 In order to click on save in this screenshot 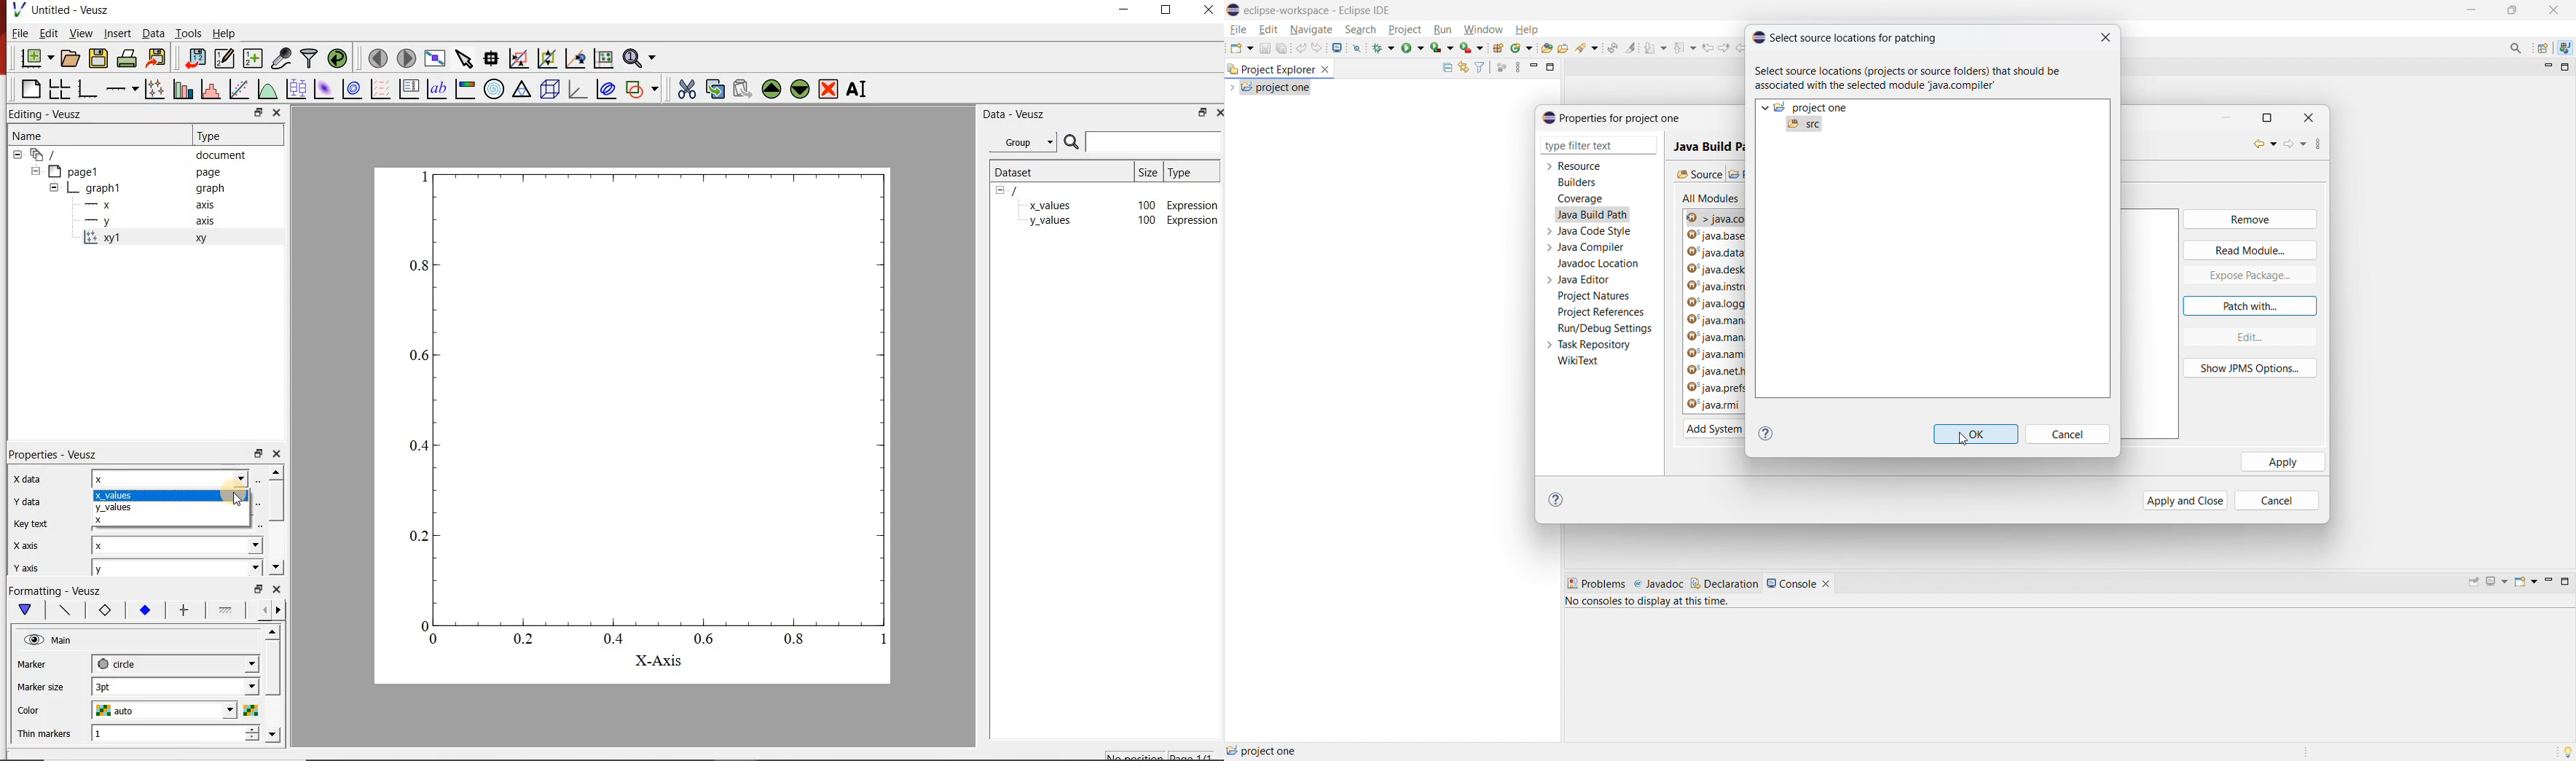, I will do `click(99, 58)`.